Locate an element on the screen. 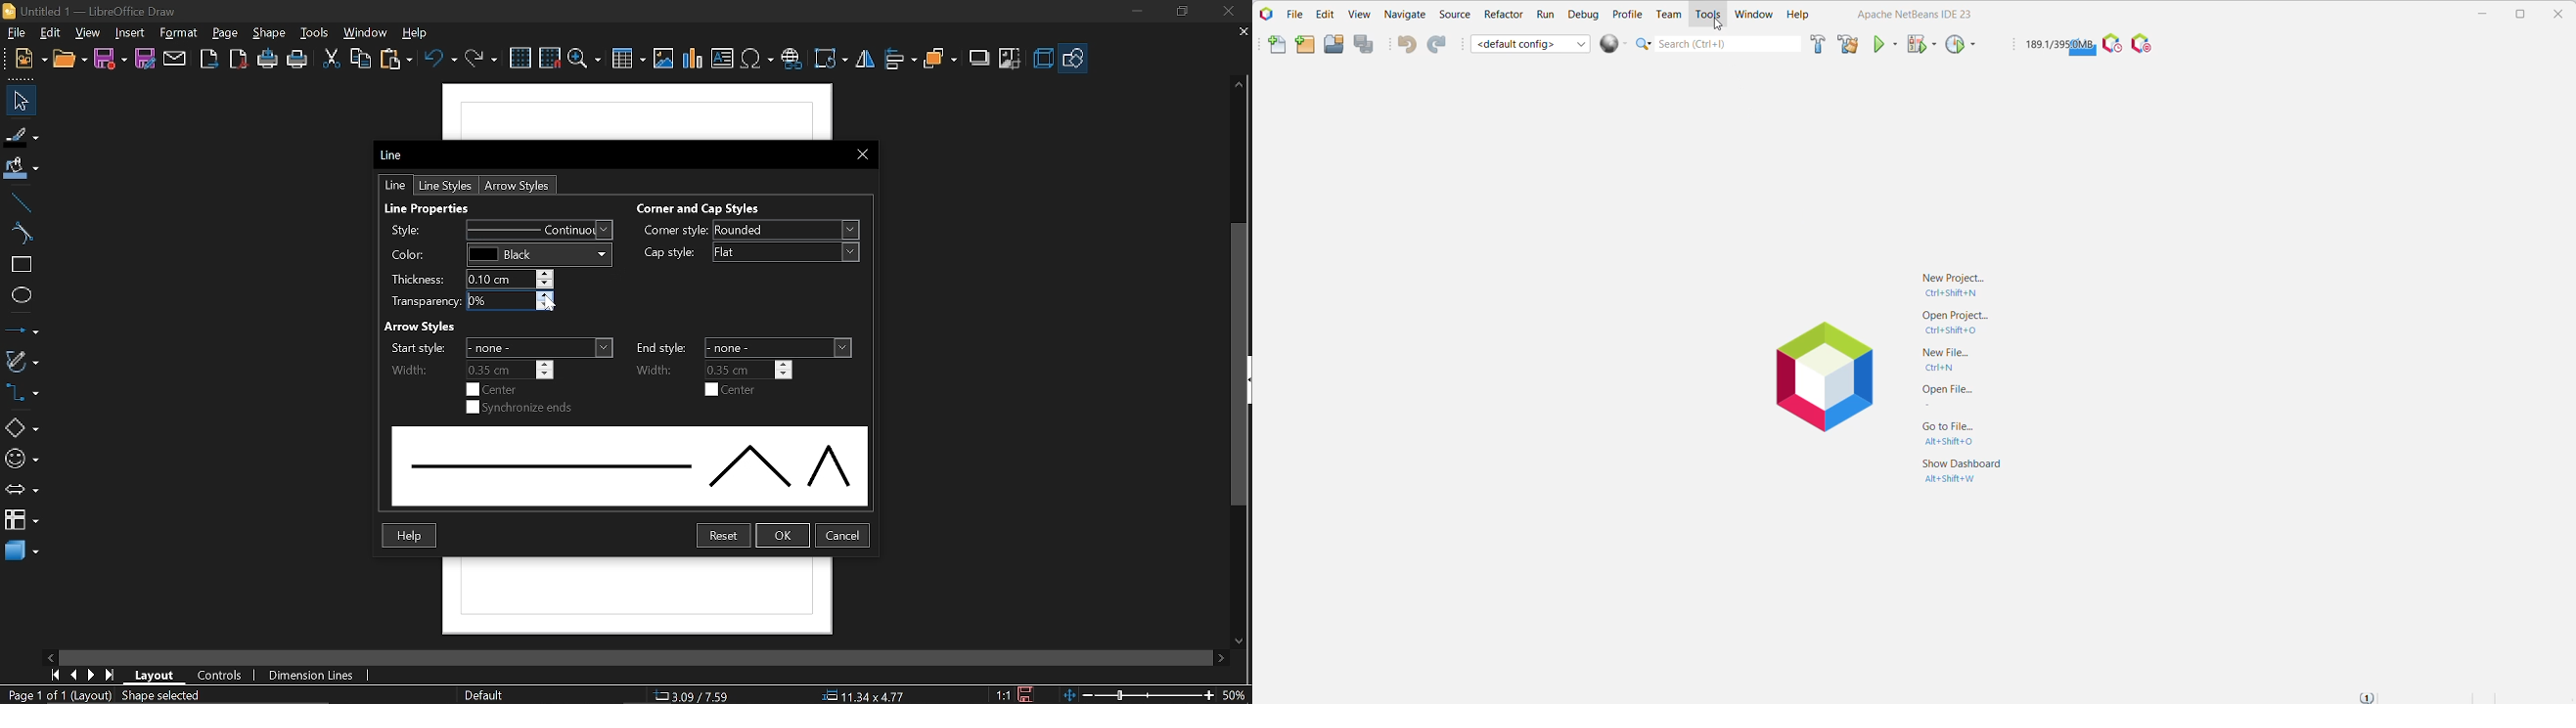  save is located at coordinates (1031, 694).